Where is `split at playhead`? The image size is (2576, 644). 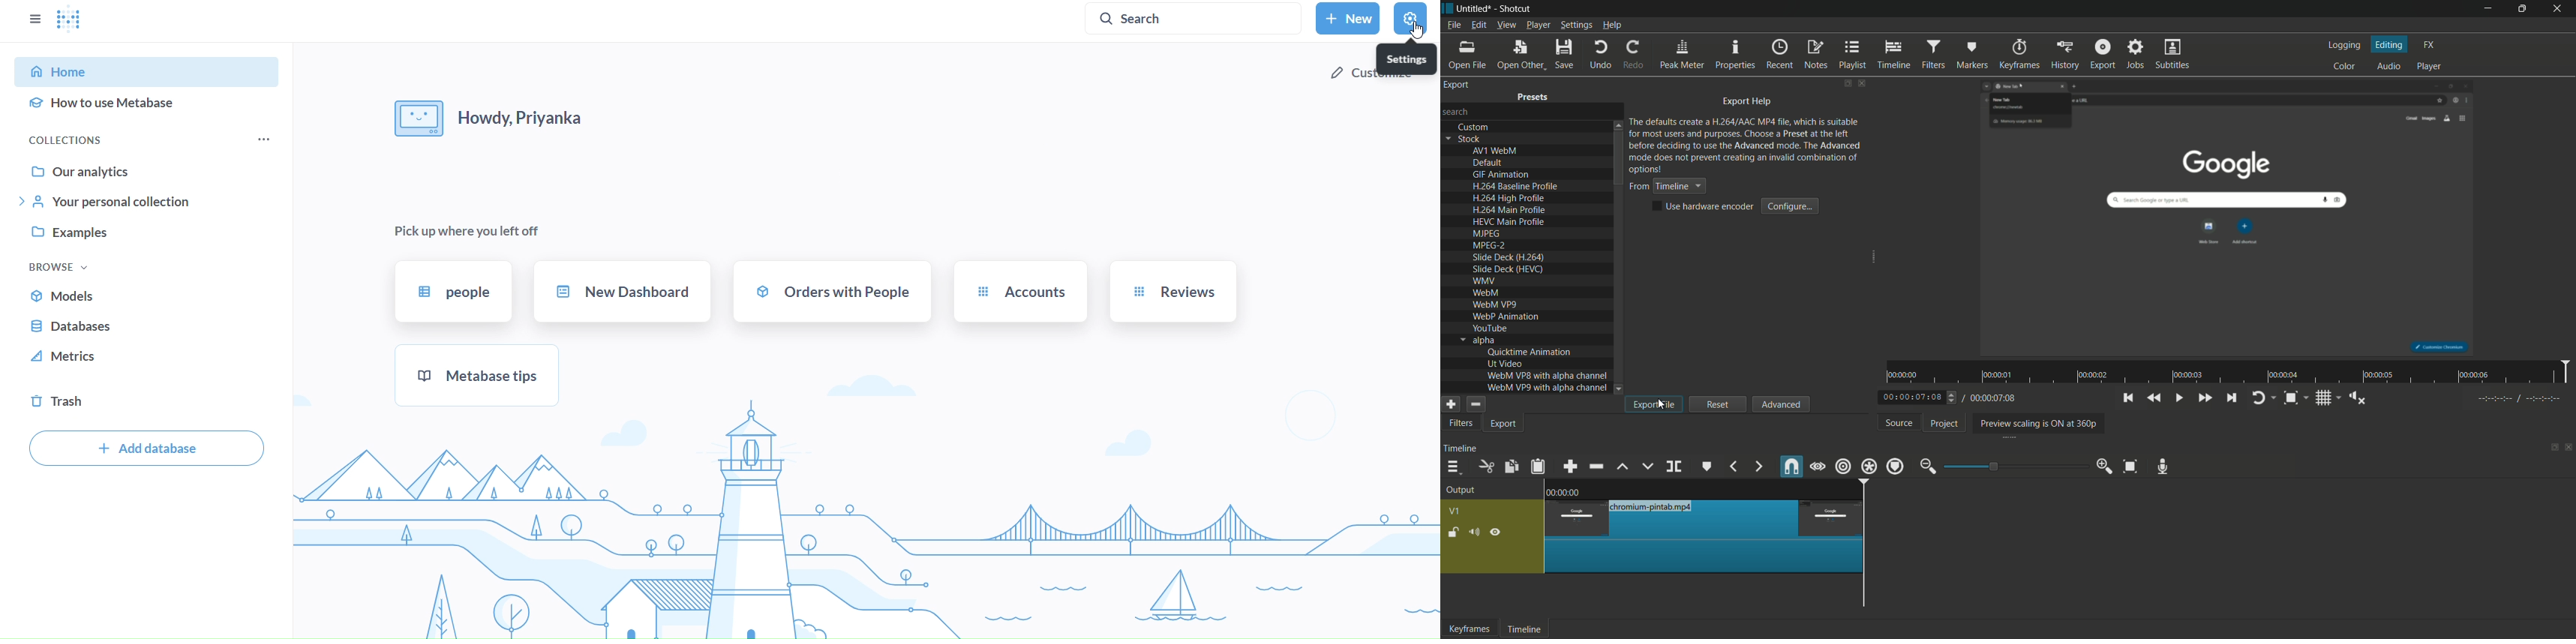
split at playhead is located at coordinates (1674, 467).